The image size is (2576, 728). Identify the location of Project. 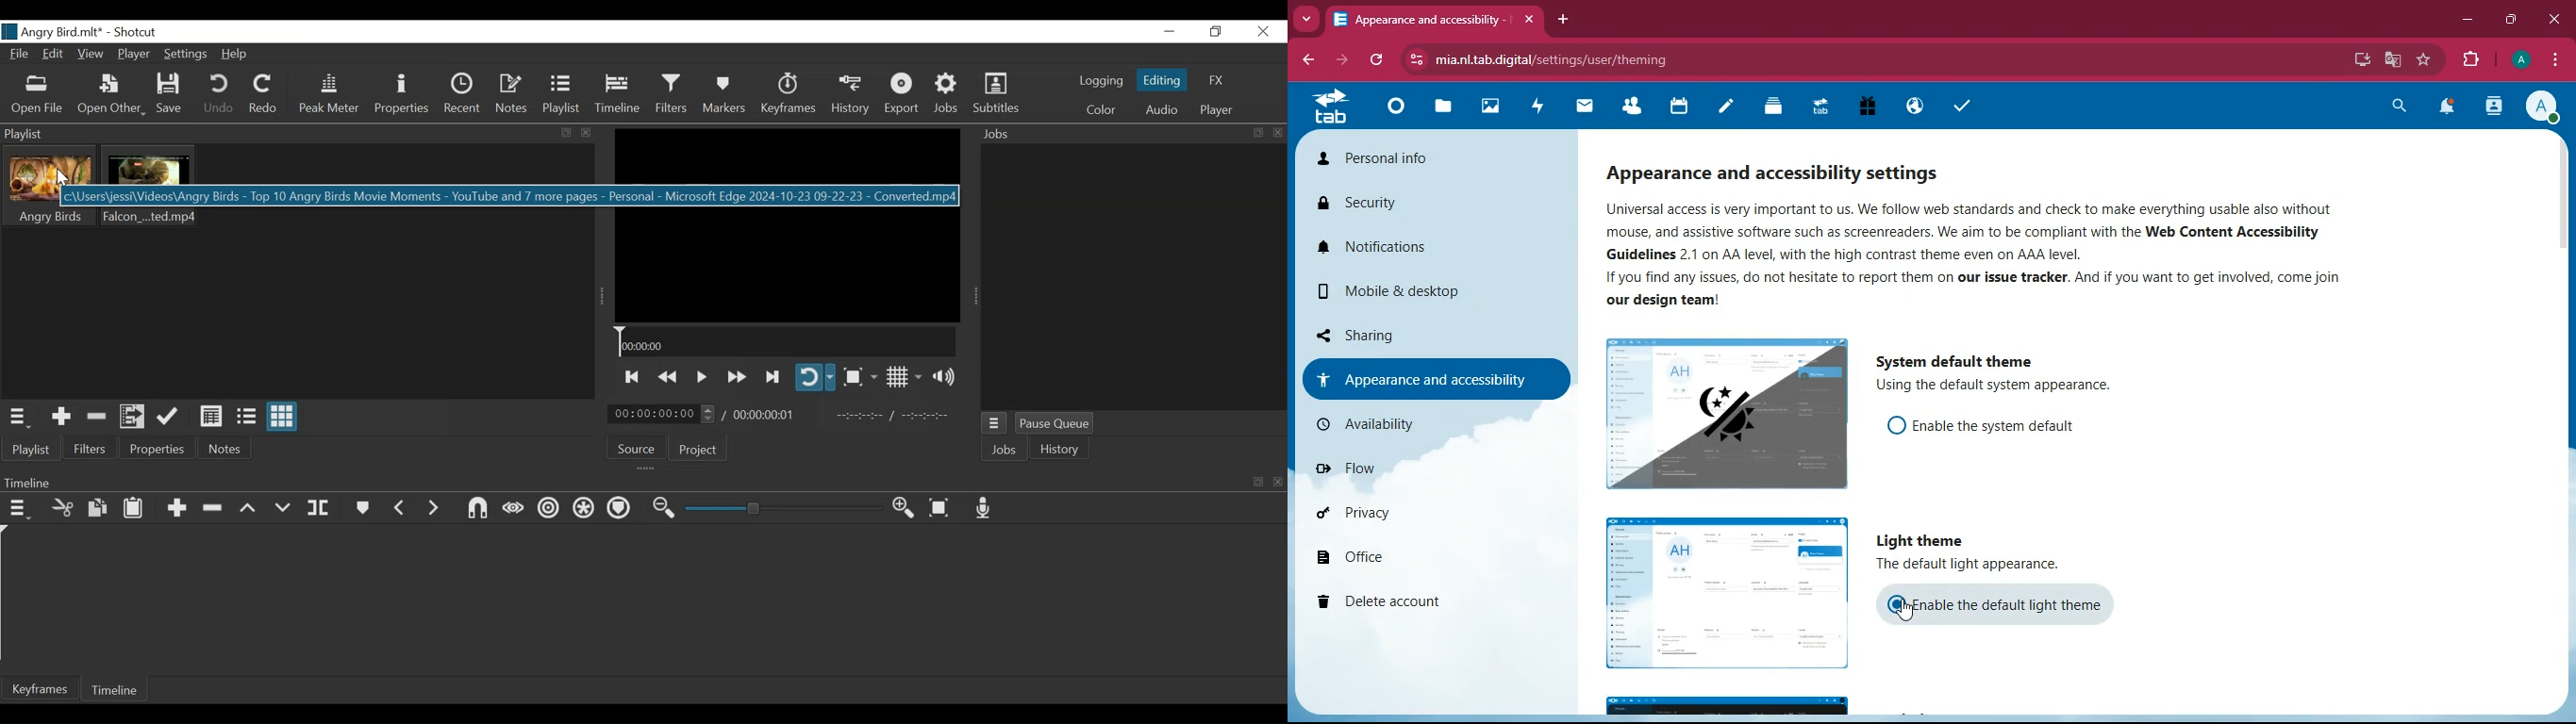
(699, 452).